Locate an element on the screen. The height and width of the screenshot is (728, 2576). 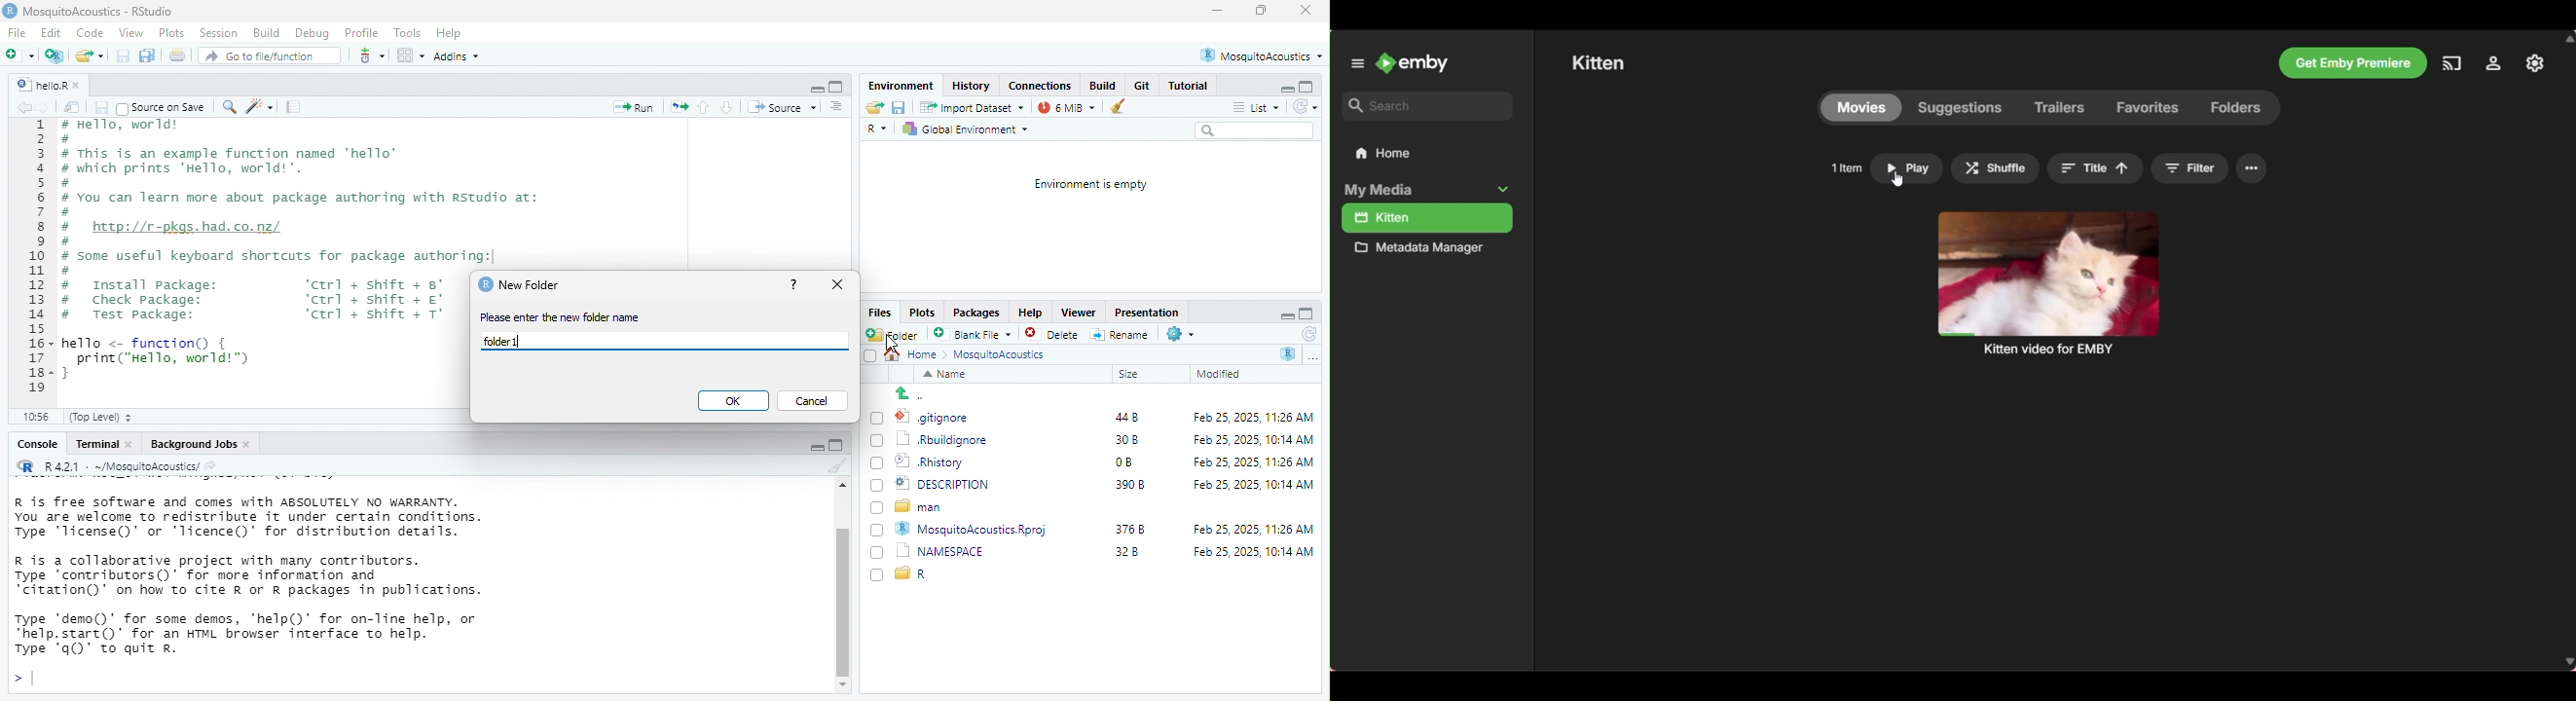
build is located at coordinates (1103, 86).